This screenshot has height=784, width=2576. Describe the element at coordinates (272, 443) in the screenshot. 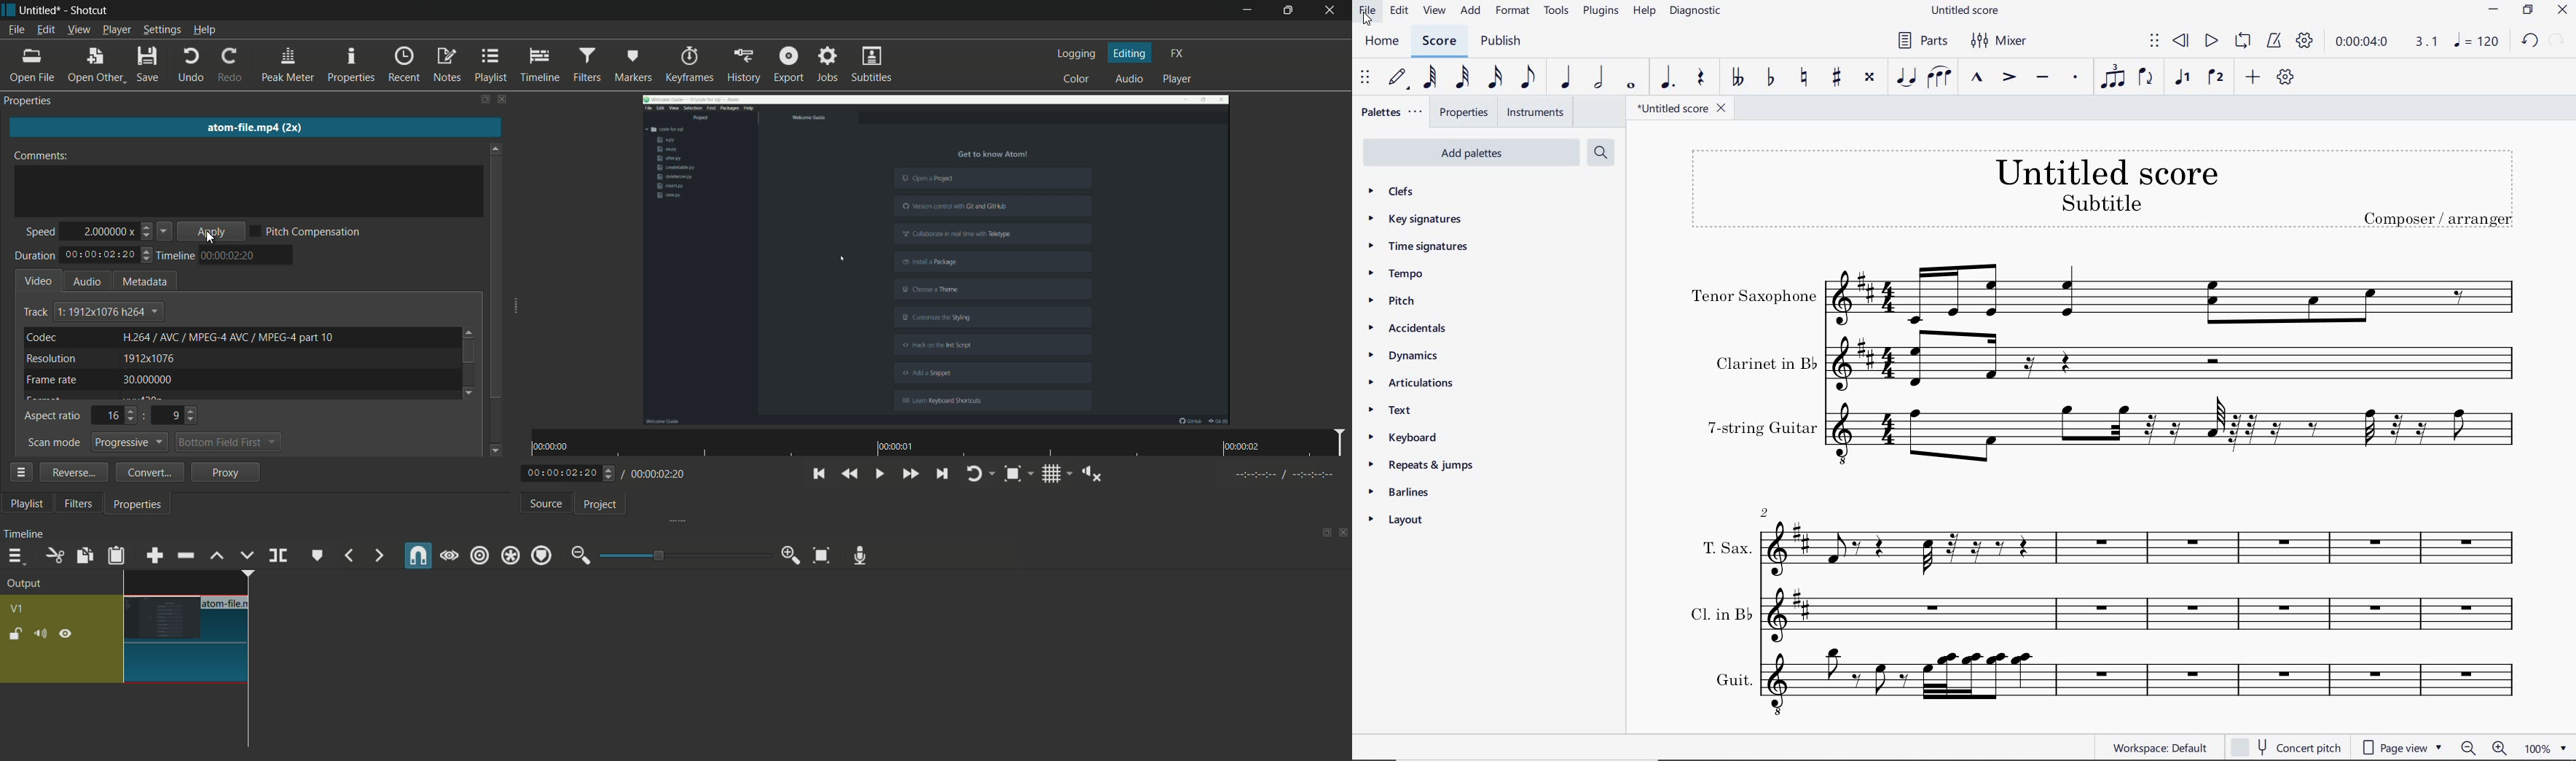

I see `dropdown` at that location.